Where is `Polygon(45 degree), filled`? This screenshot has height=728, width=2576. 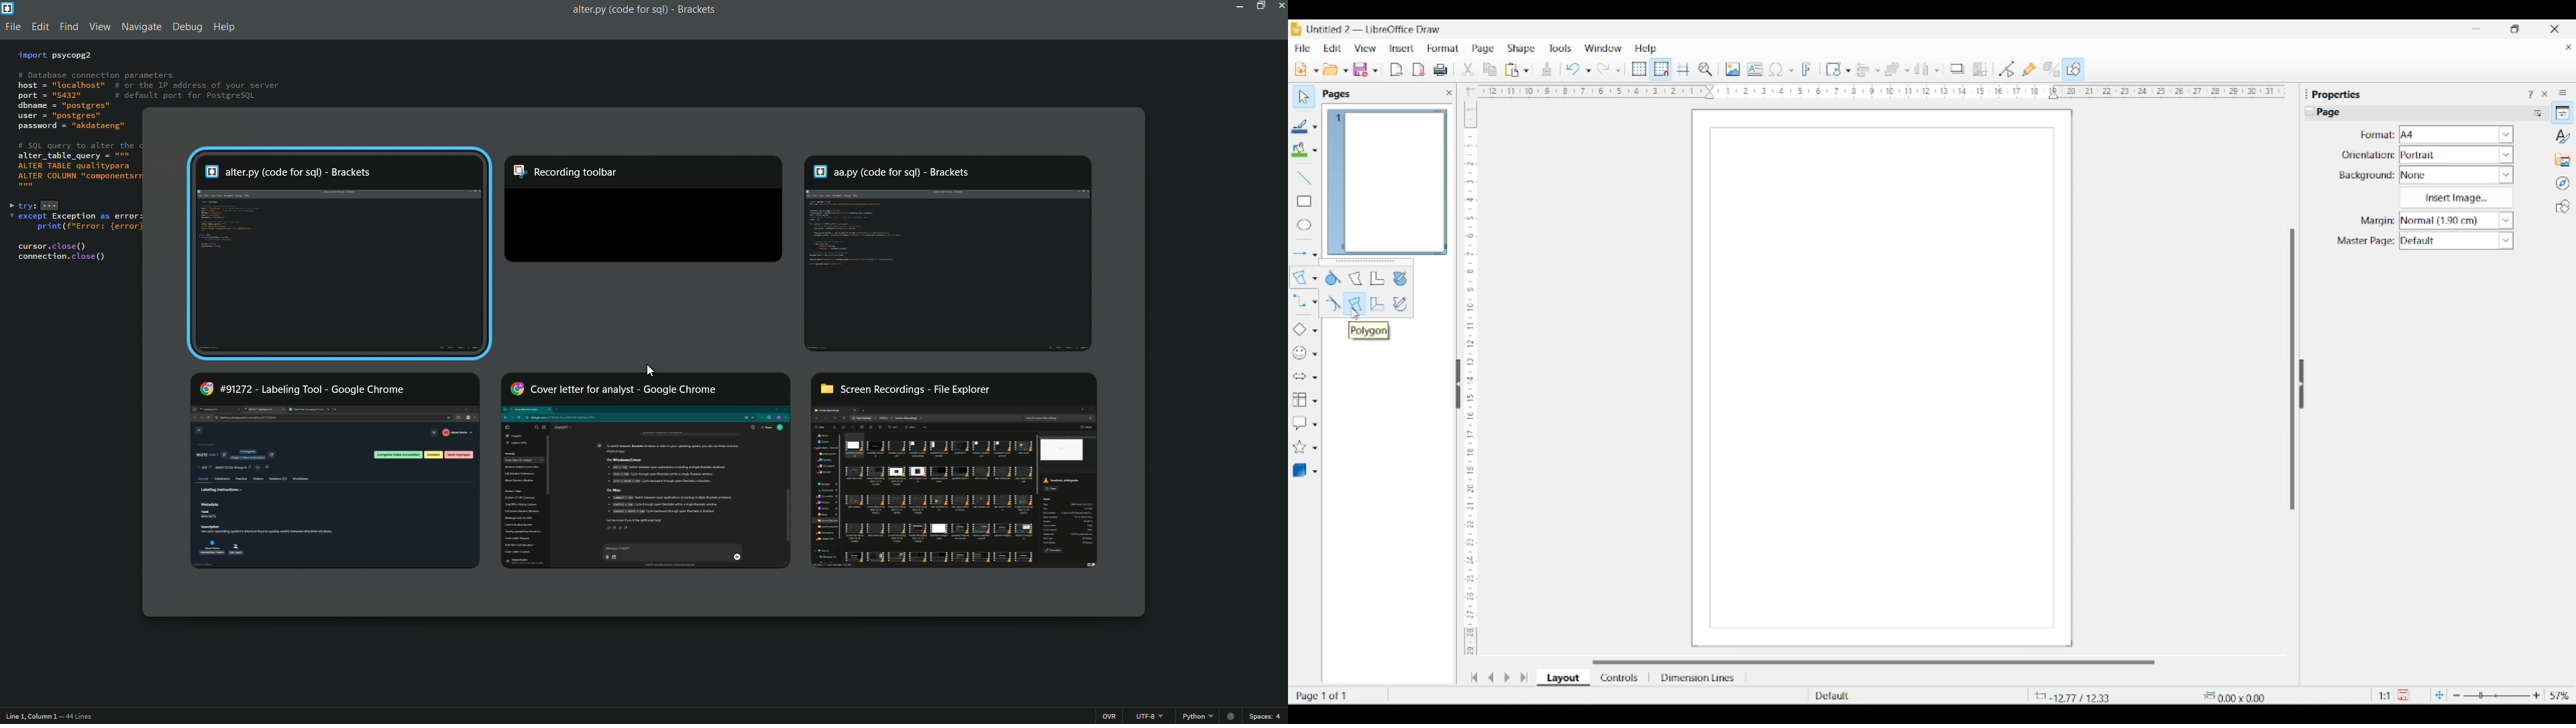
Polygon(45 degree), filled is located at coordinates (1378, 278).